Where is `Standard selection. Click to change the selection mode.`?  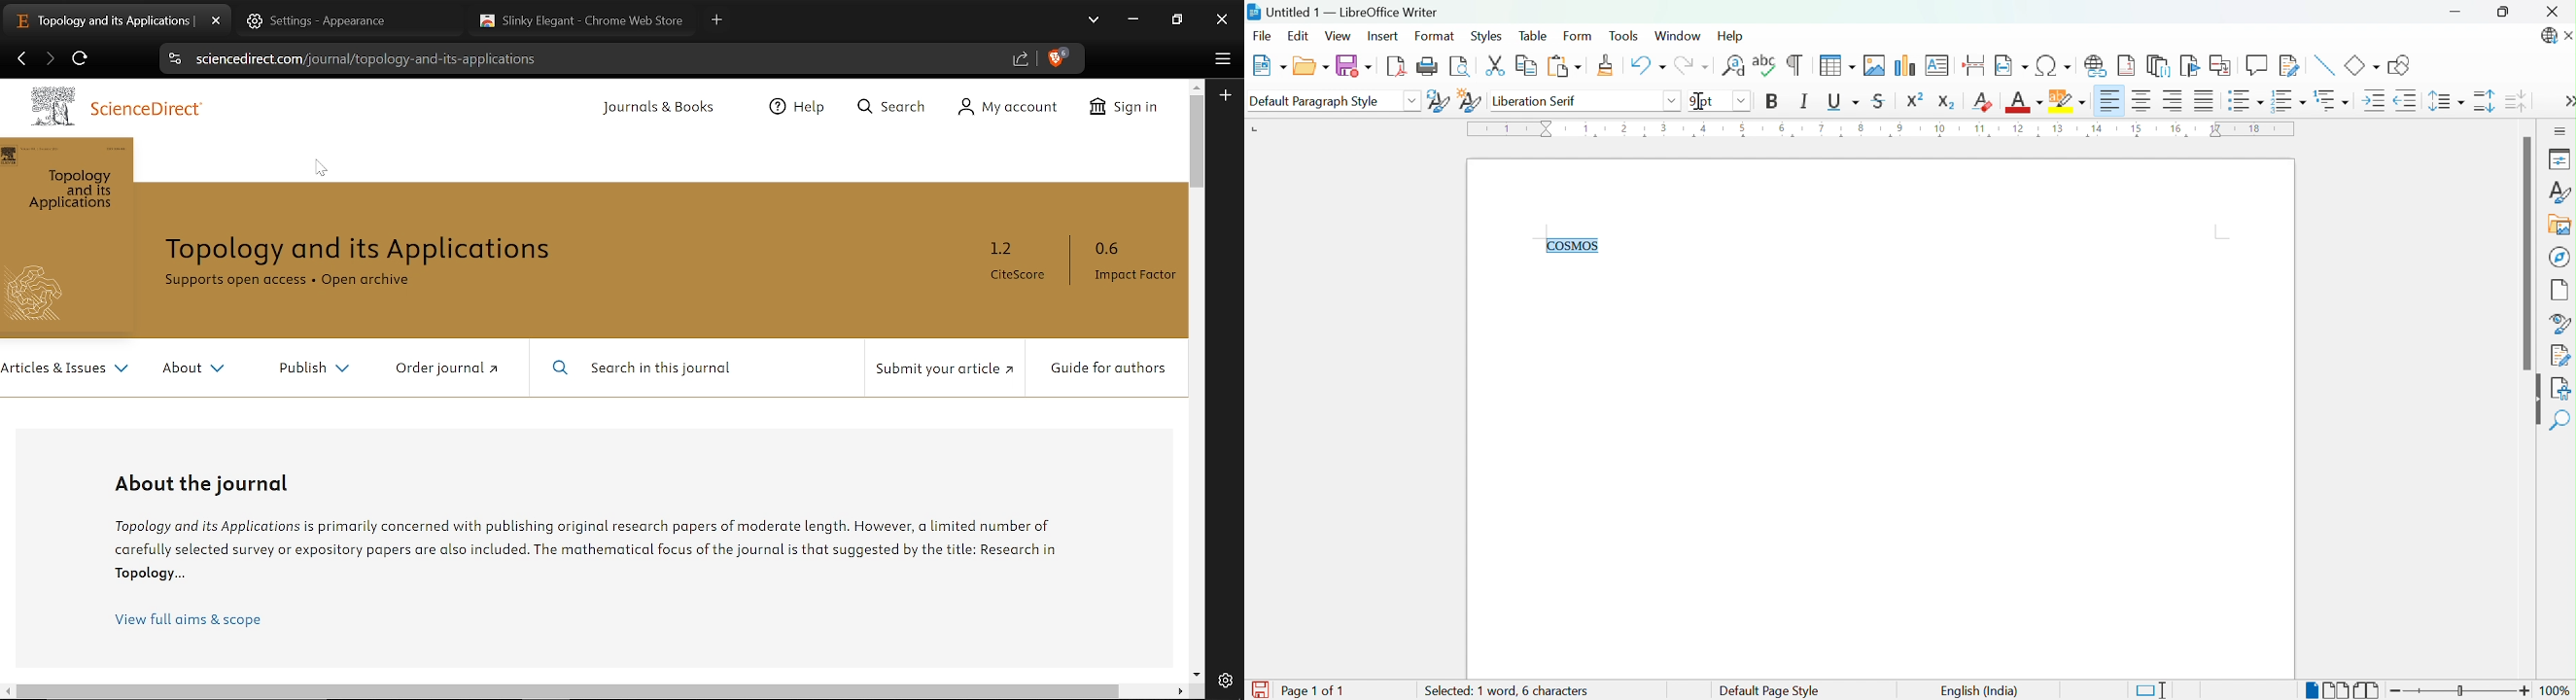
Standard selection. Click to change the selection mode. is located at coordinates (2152, 690).